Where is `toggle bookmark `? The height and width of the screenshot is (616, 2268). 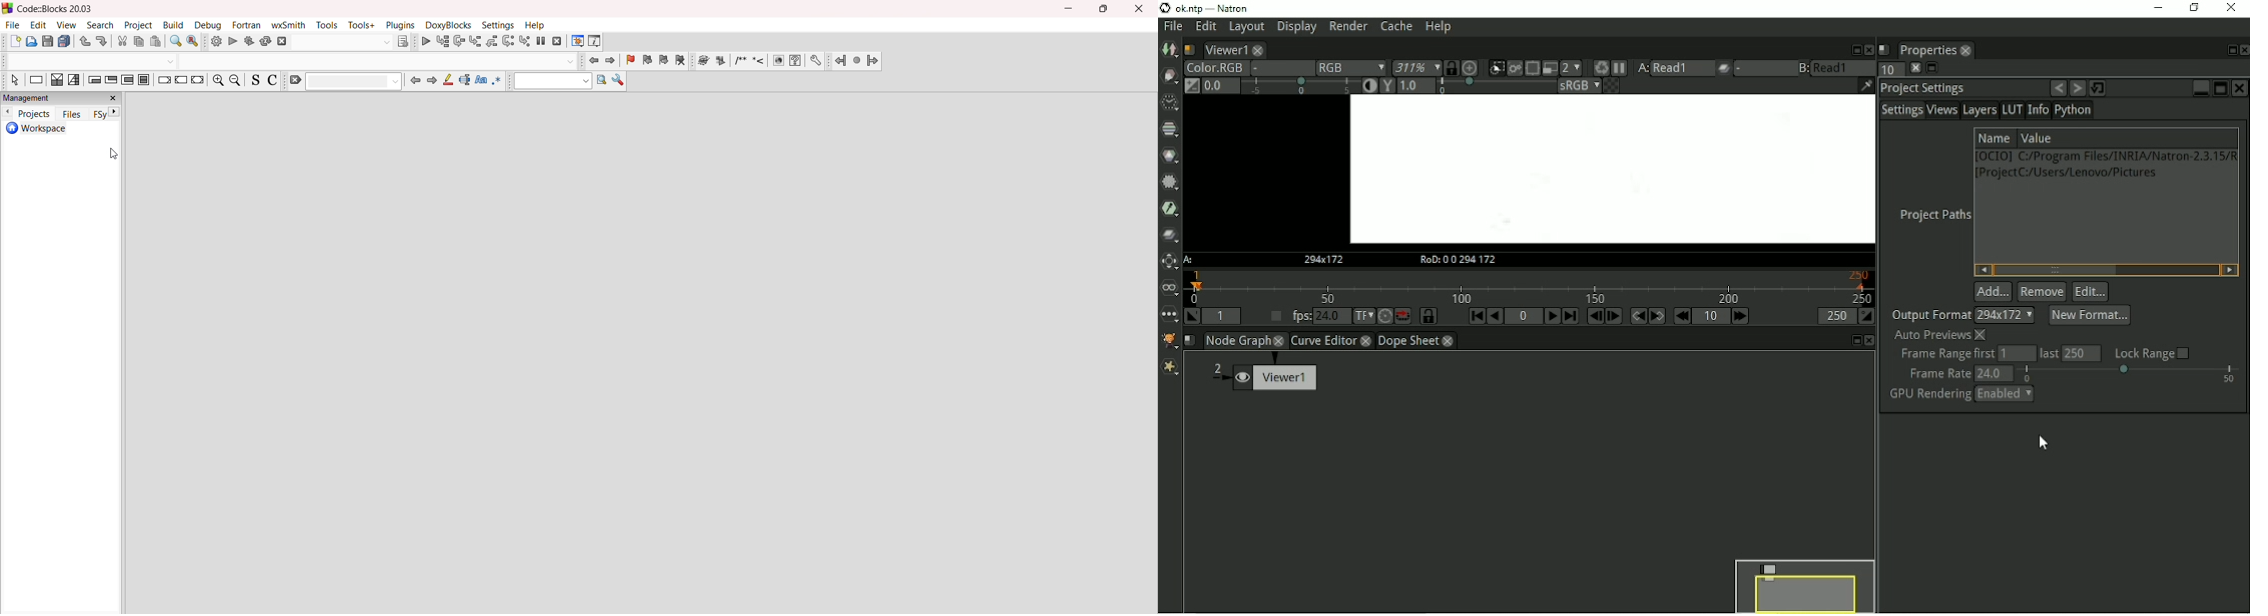
toggle bookmark  is located at coordinates (630, 61).